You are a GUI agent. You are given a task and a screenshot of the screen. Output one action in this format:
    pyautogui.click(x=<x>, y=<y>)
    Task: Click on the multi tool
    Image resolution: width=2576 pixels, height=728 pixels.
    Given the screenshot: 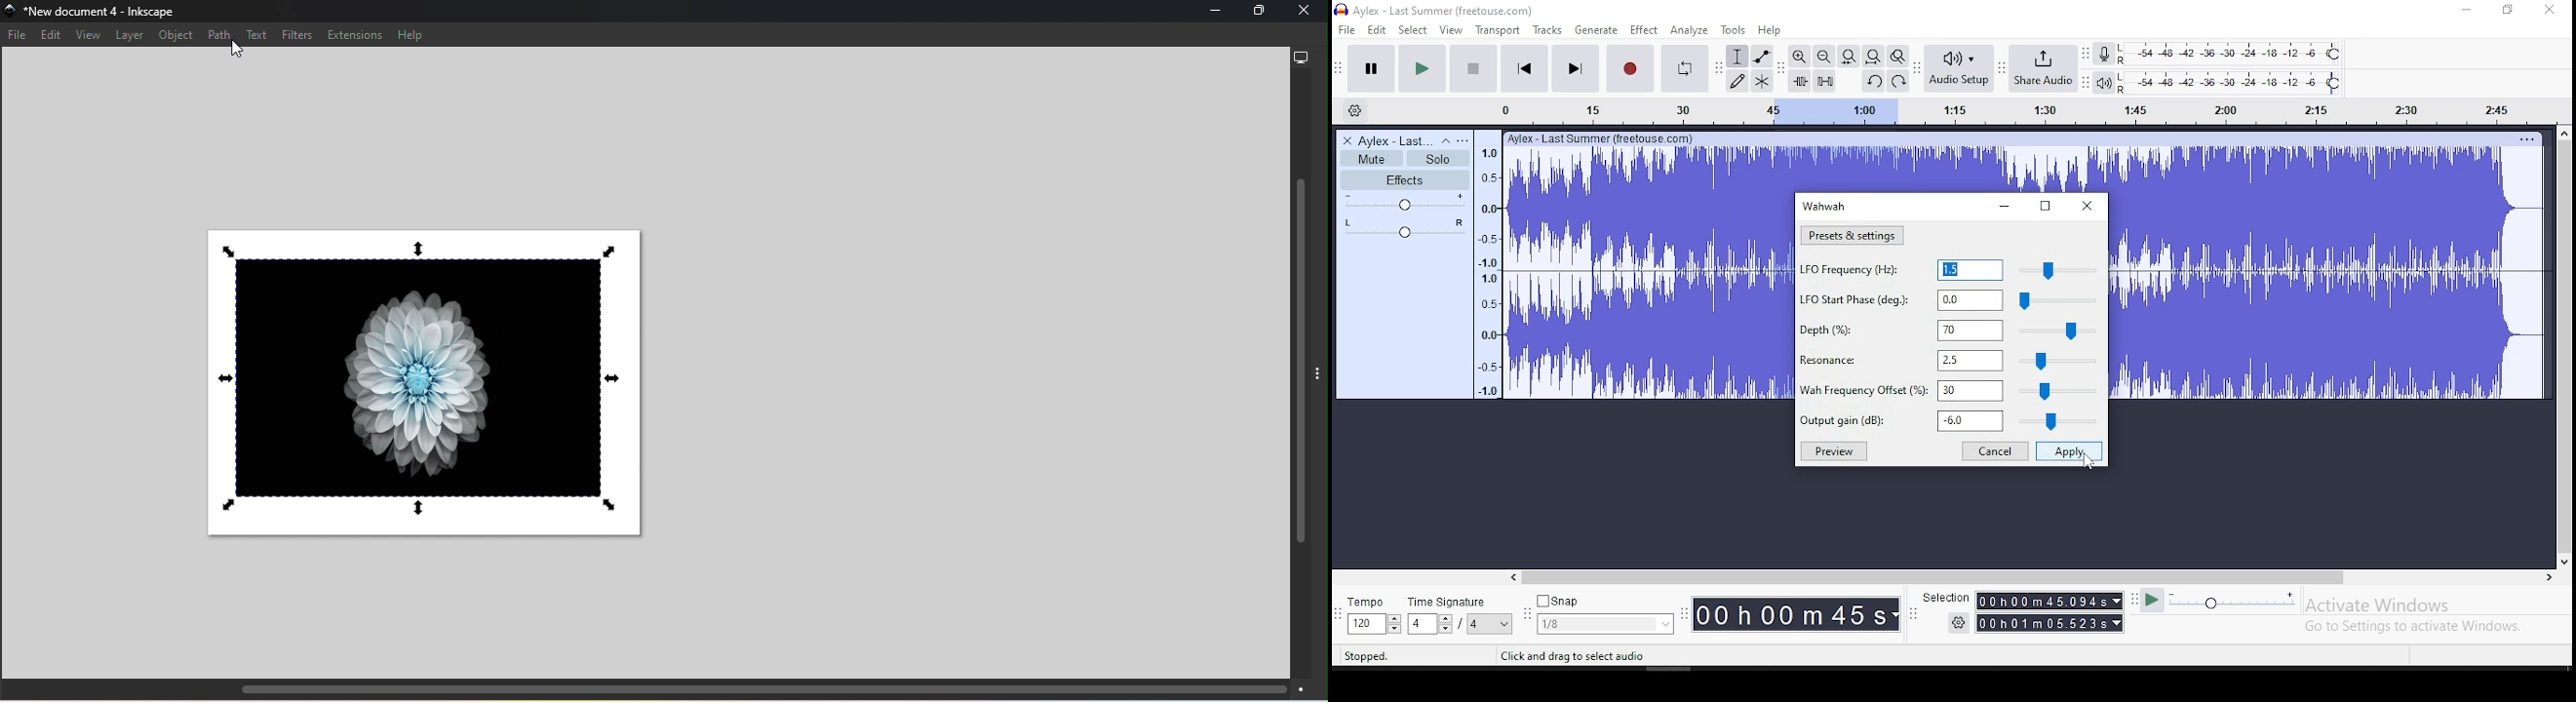 What is the action you would take?
    pyautogui.click(x=1761, y=83)
    